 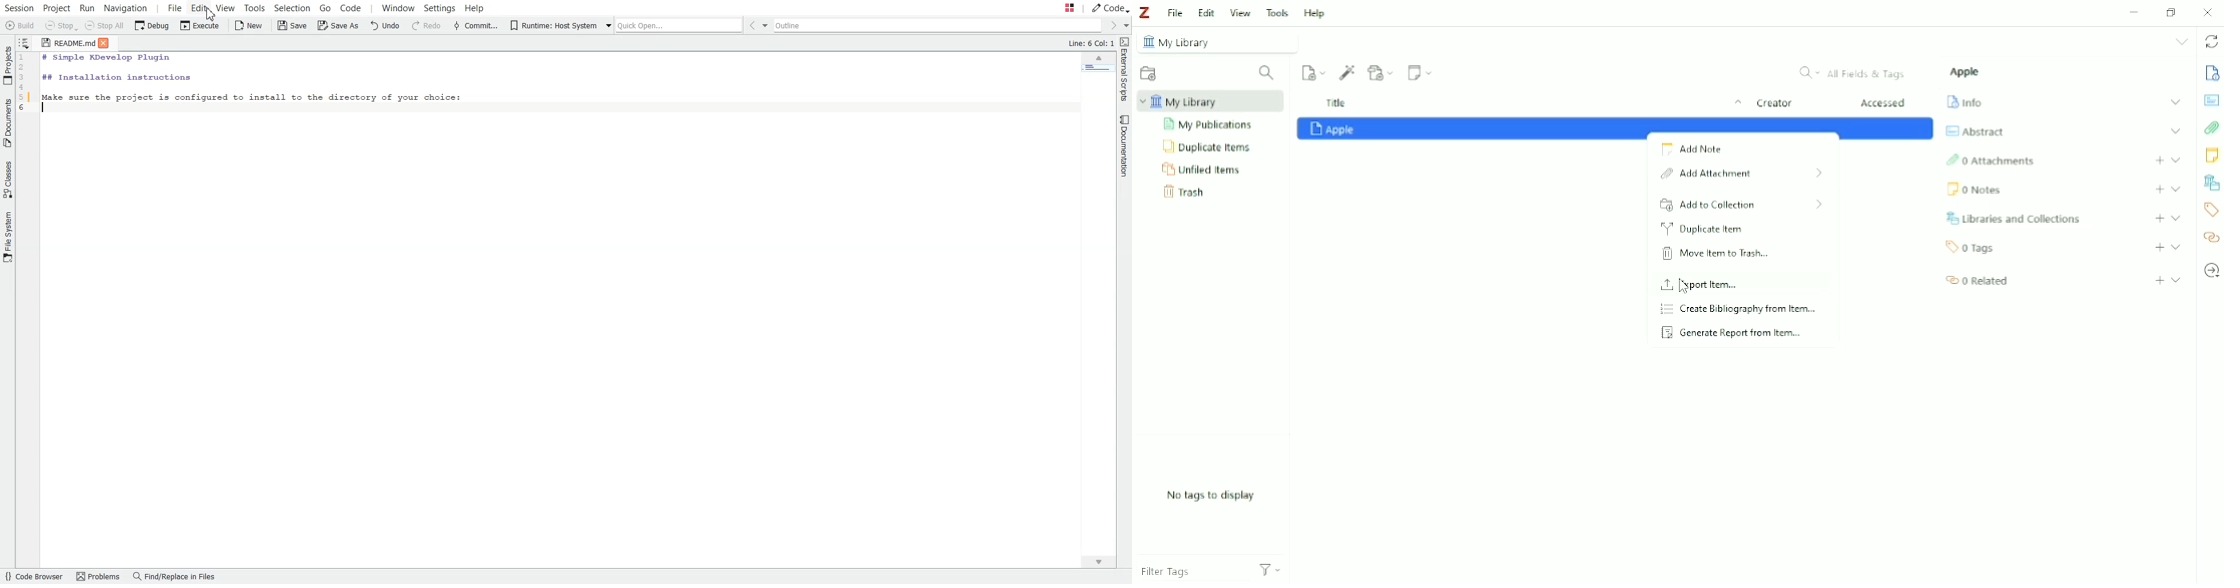 I want to click on My Library, so click(x=1207, y=102).